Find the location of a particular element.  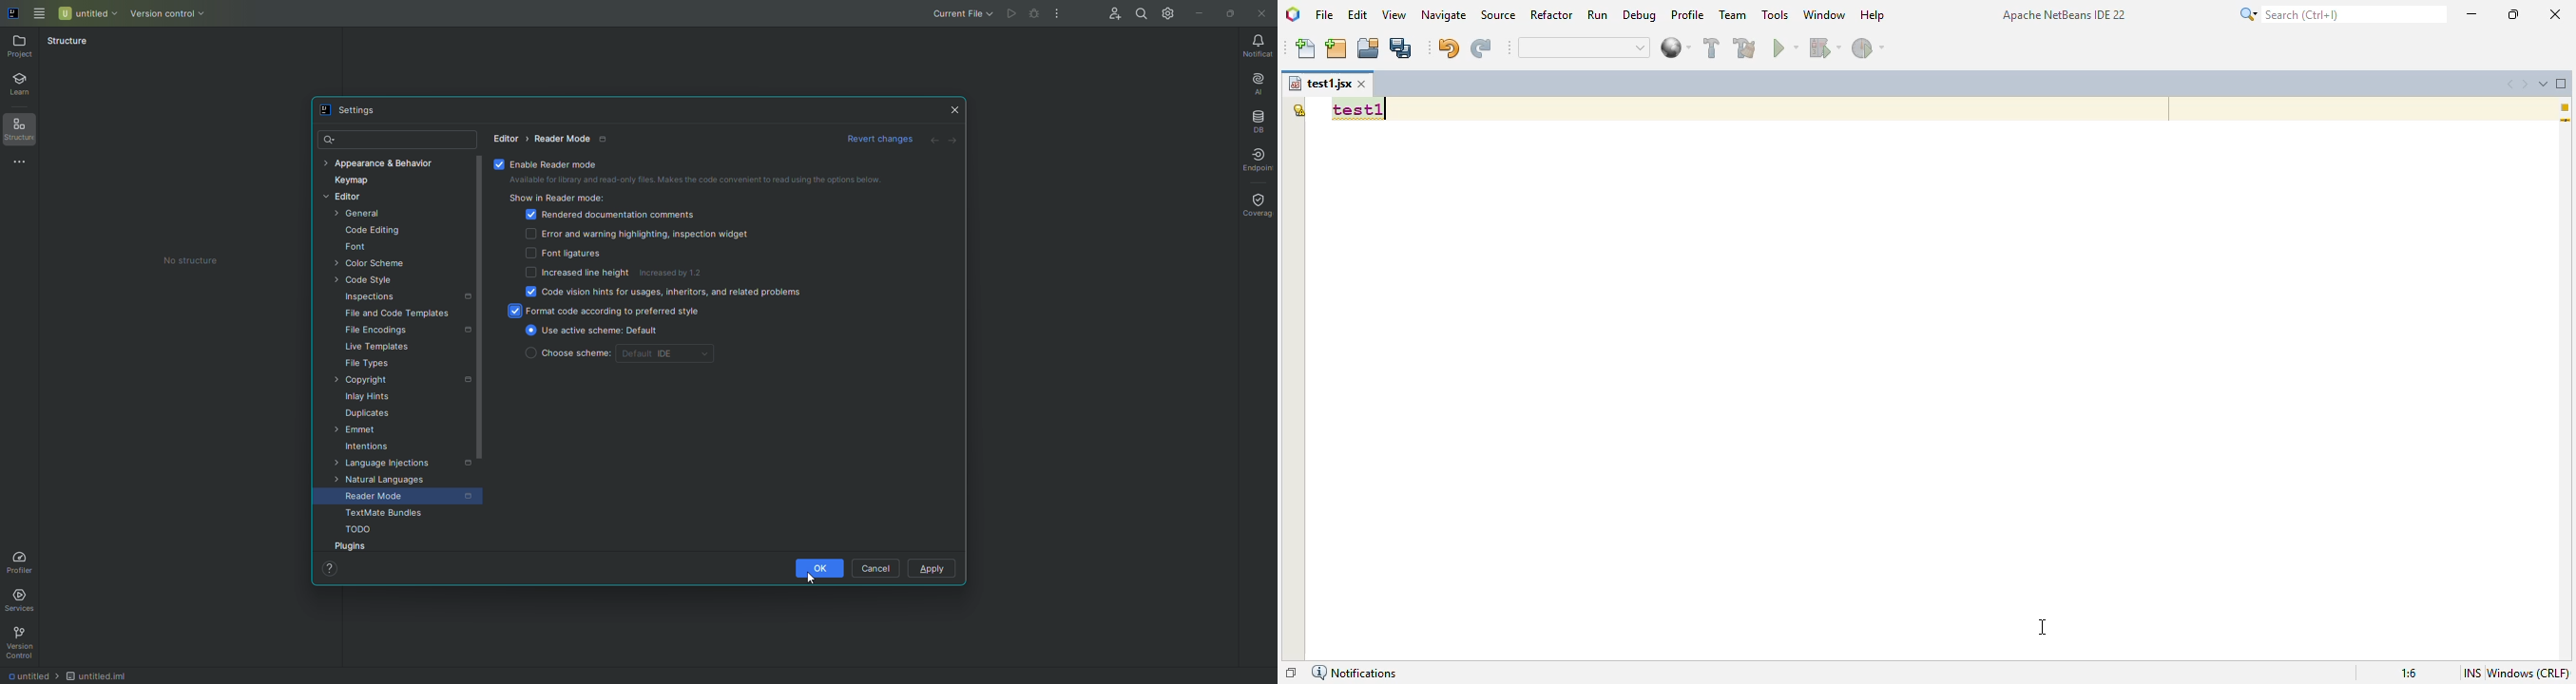

maximize window is located at coordinates (2562, 84).